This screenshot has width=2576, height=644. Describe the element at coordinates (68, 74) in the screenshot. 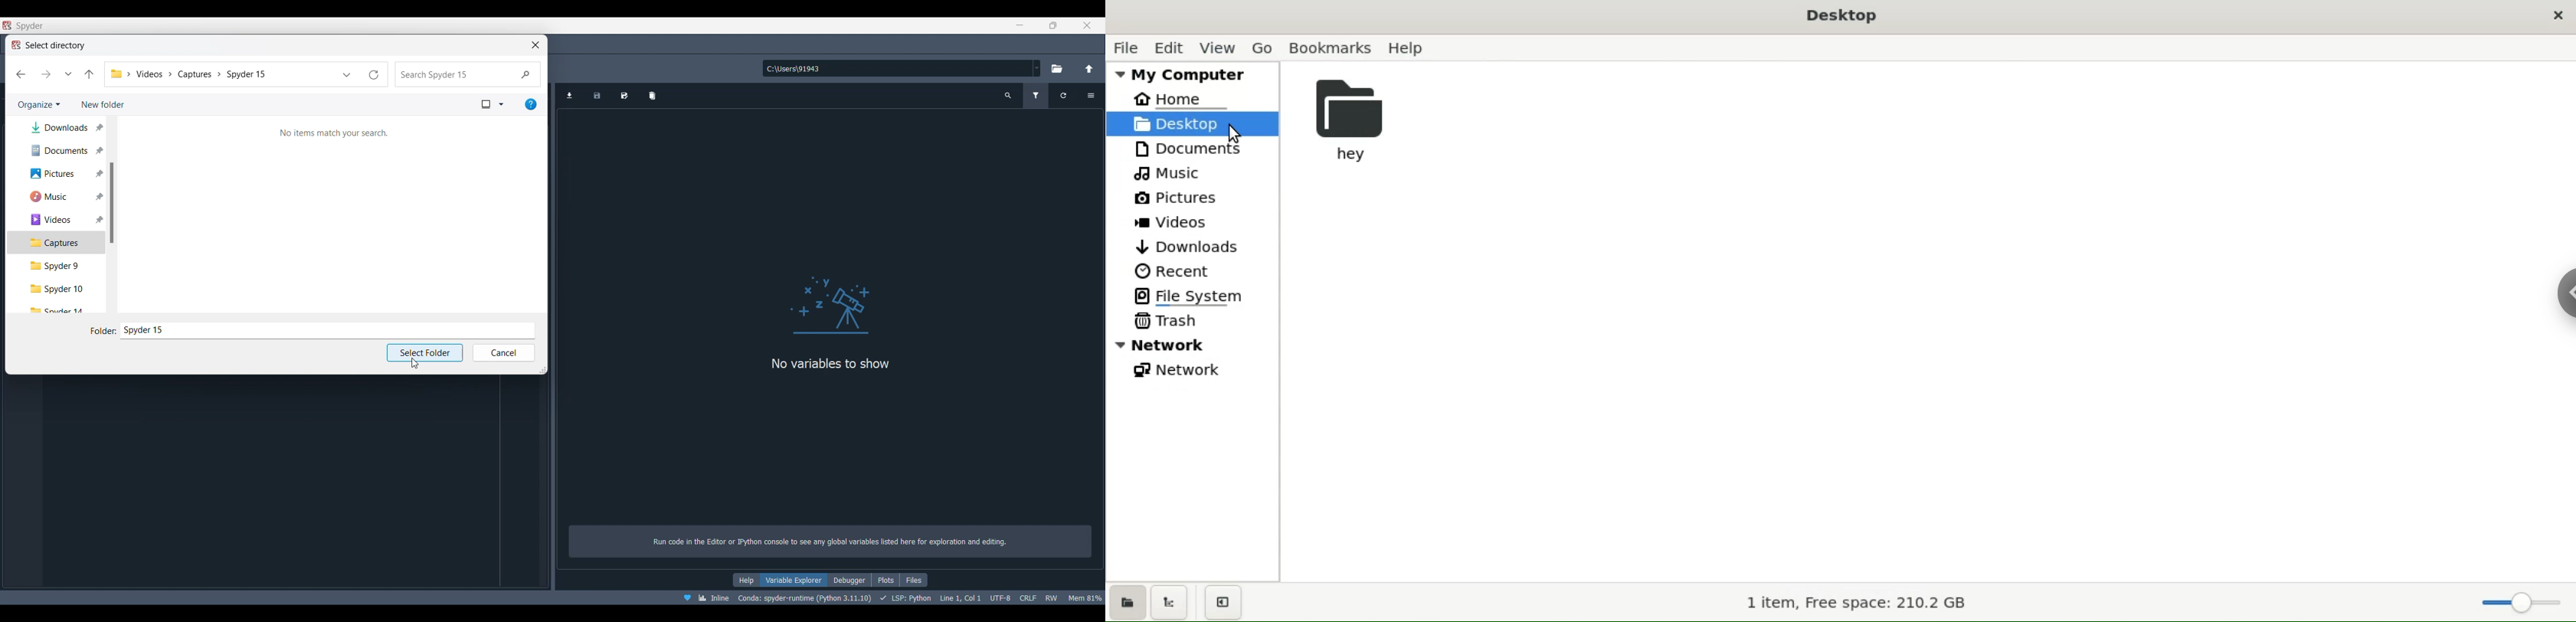

I see `Recent locations ` at that location.